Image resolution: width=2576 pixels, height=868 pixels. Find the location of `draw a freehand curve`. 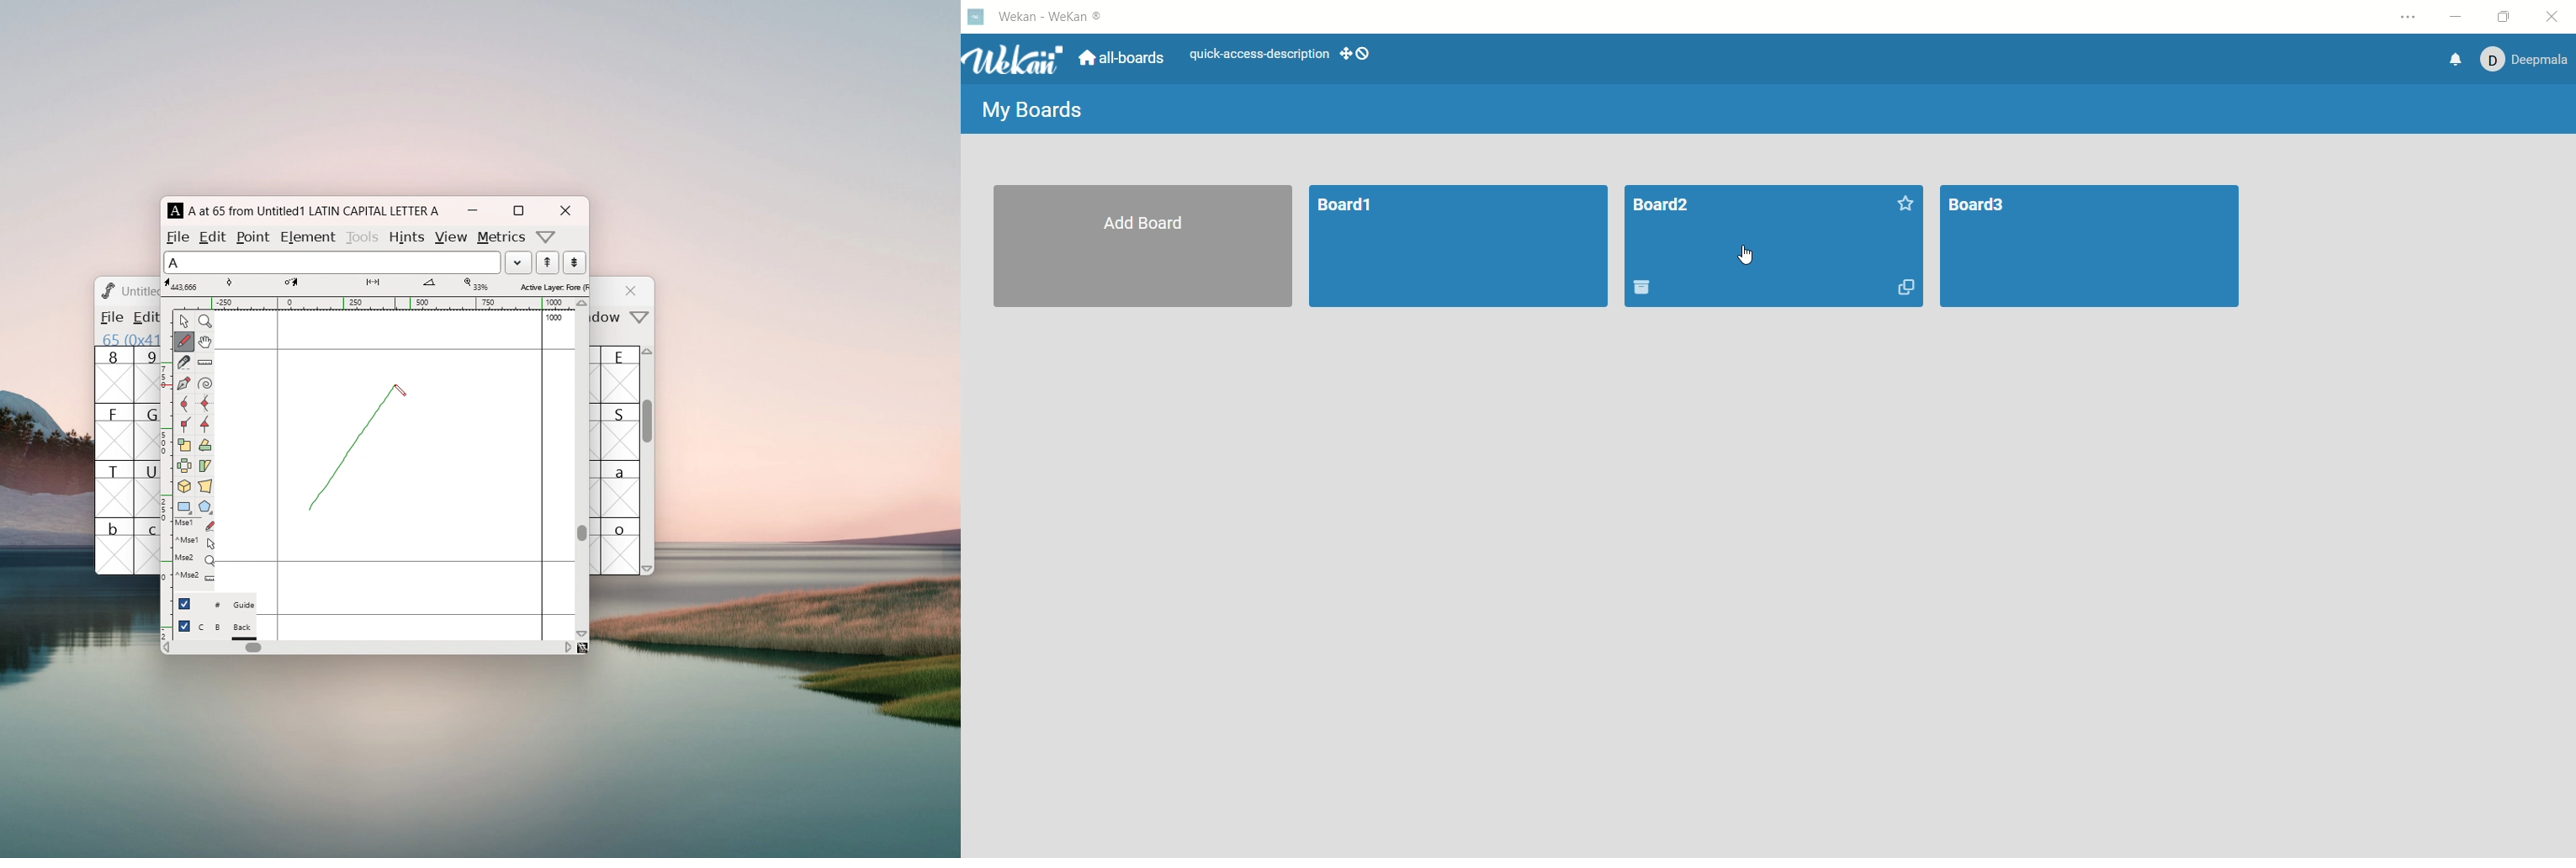

draw a freehand curve is located at coordinates (184, 342).